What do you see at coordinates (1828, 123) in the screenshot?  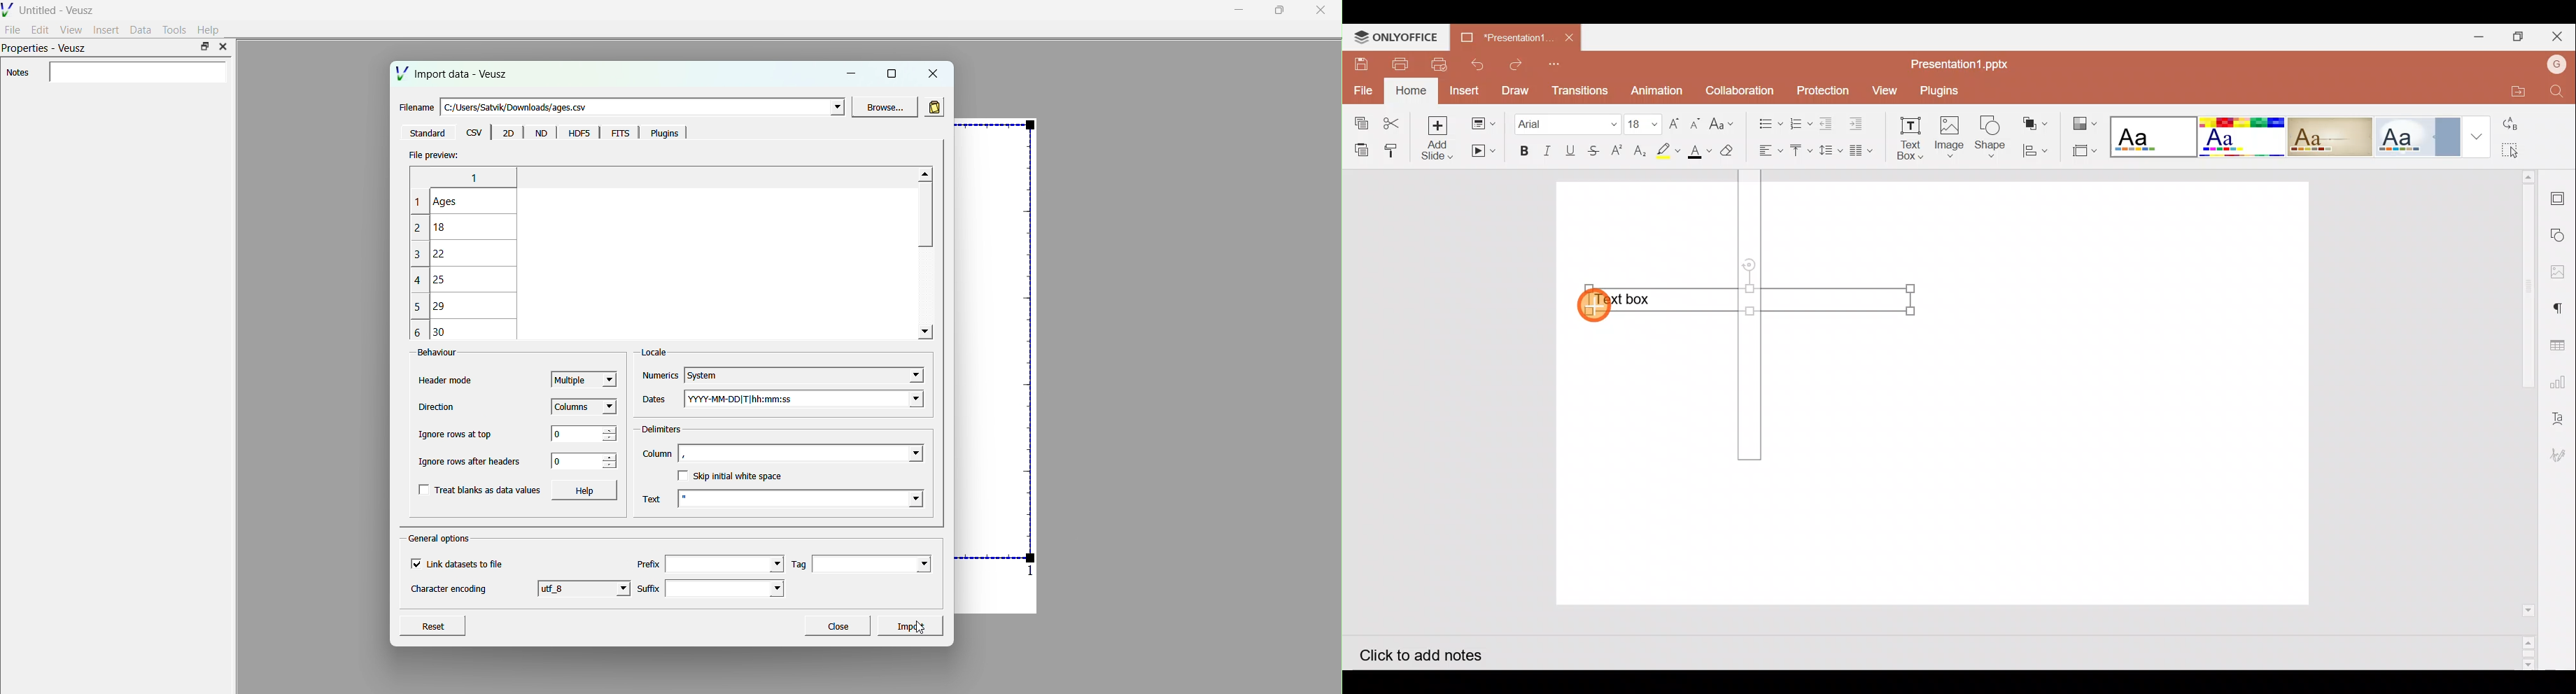 I see `Decrease indent` at bounding box center [1828, 123].